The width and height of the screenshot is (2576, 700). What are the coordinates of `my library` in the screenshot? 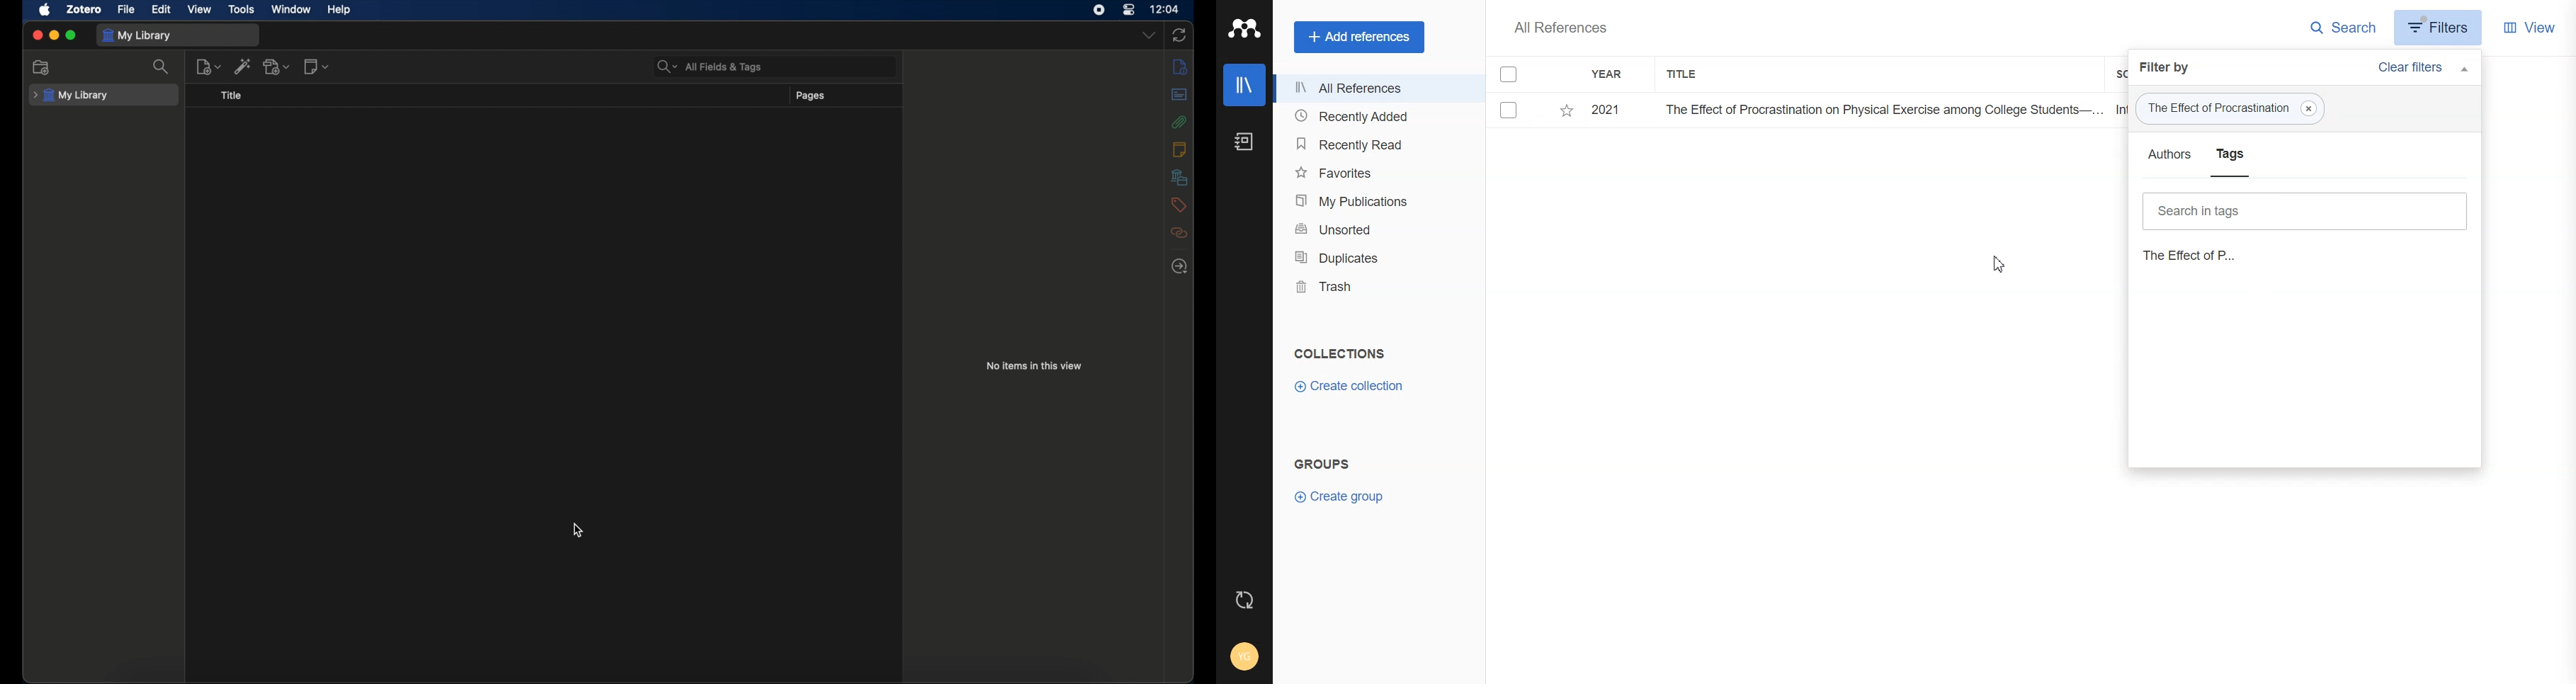 It's located at (70, 96).